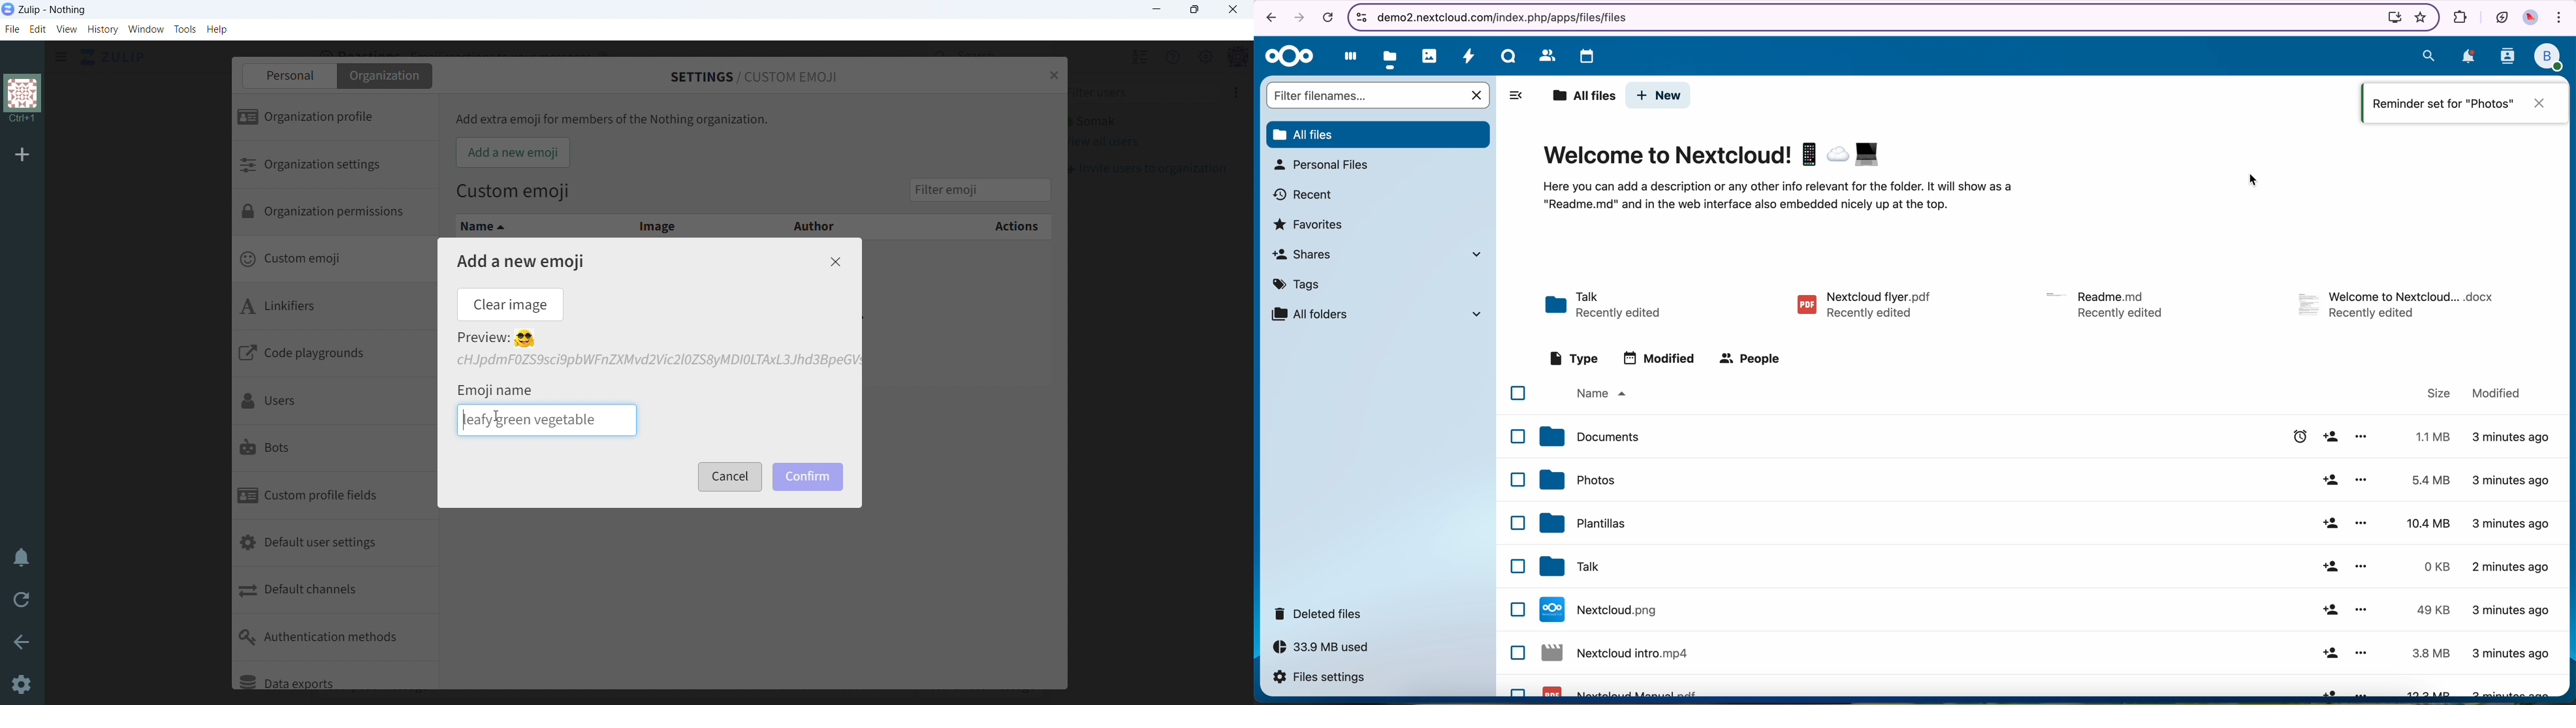  What do you see at coordinates (2506, 58) in the screenshot?
I see `contacts` at bounding box center [2506, 58].